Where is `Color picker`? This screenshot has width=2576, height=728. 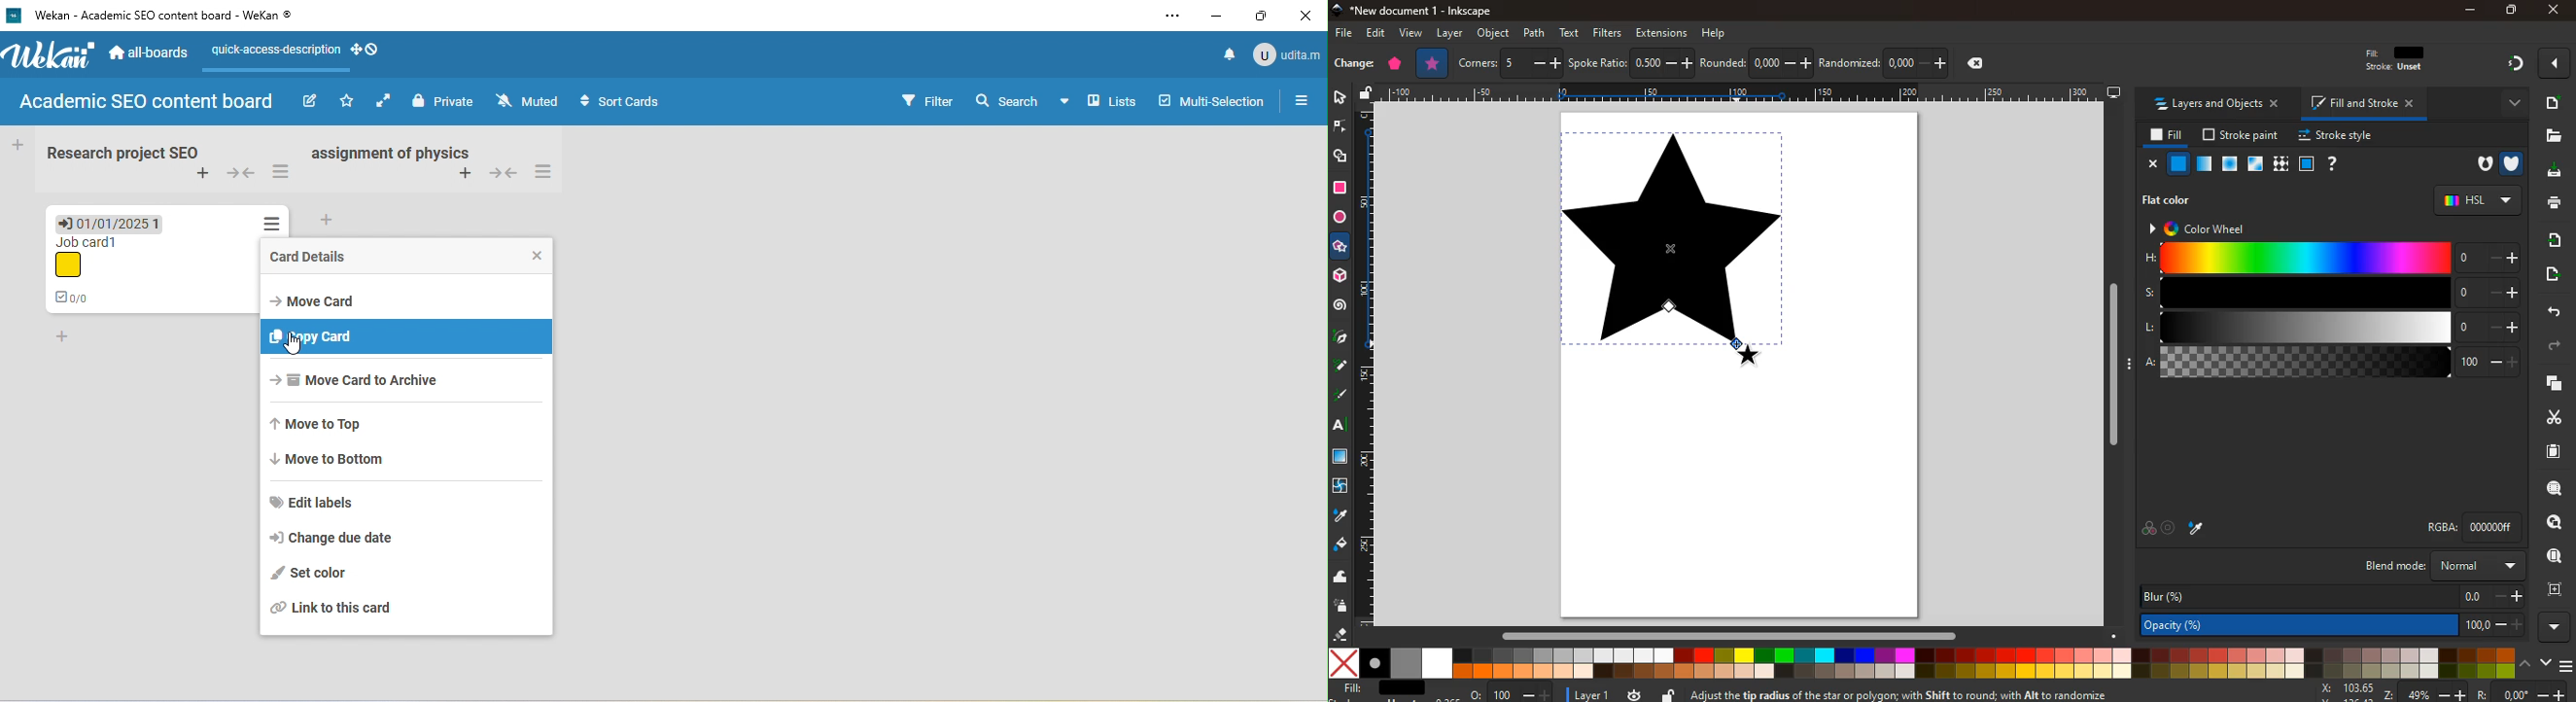 Color picker is located at coordinates (2199, 525).